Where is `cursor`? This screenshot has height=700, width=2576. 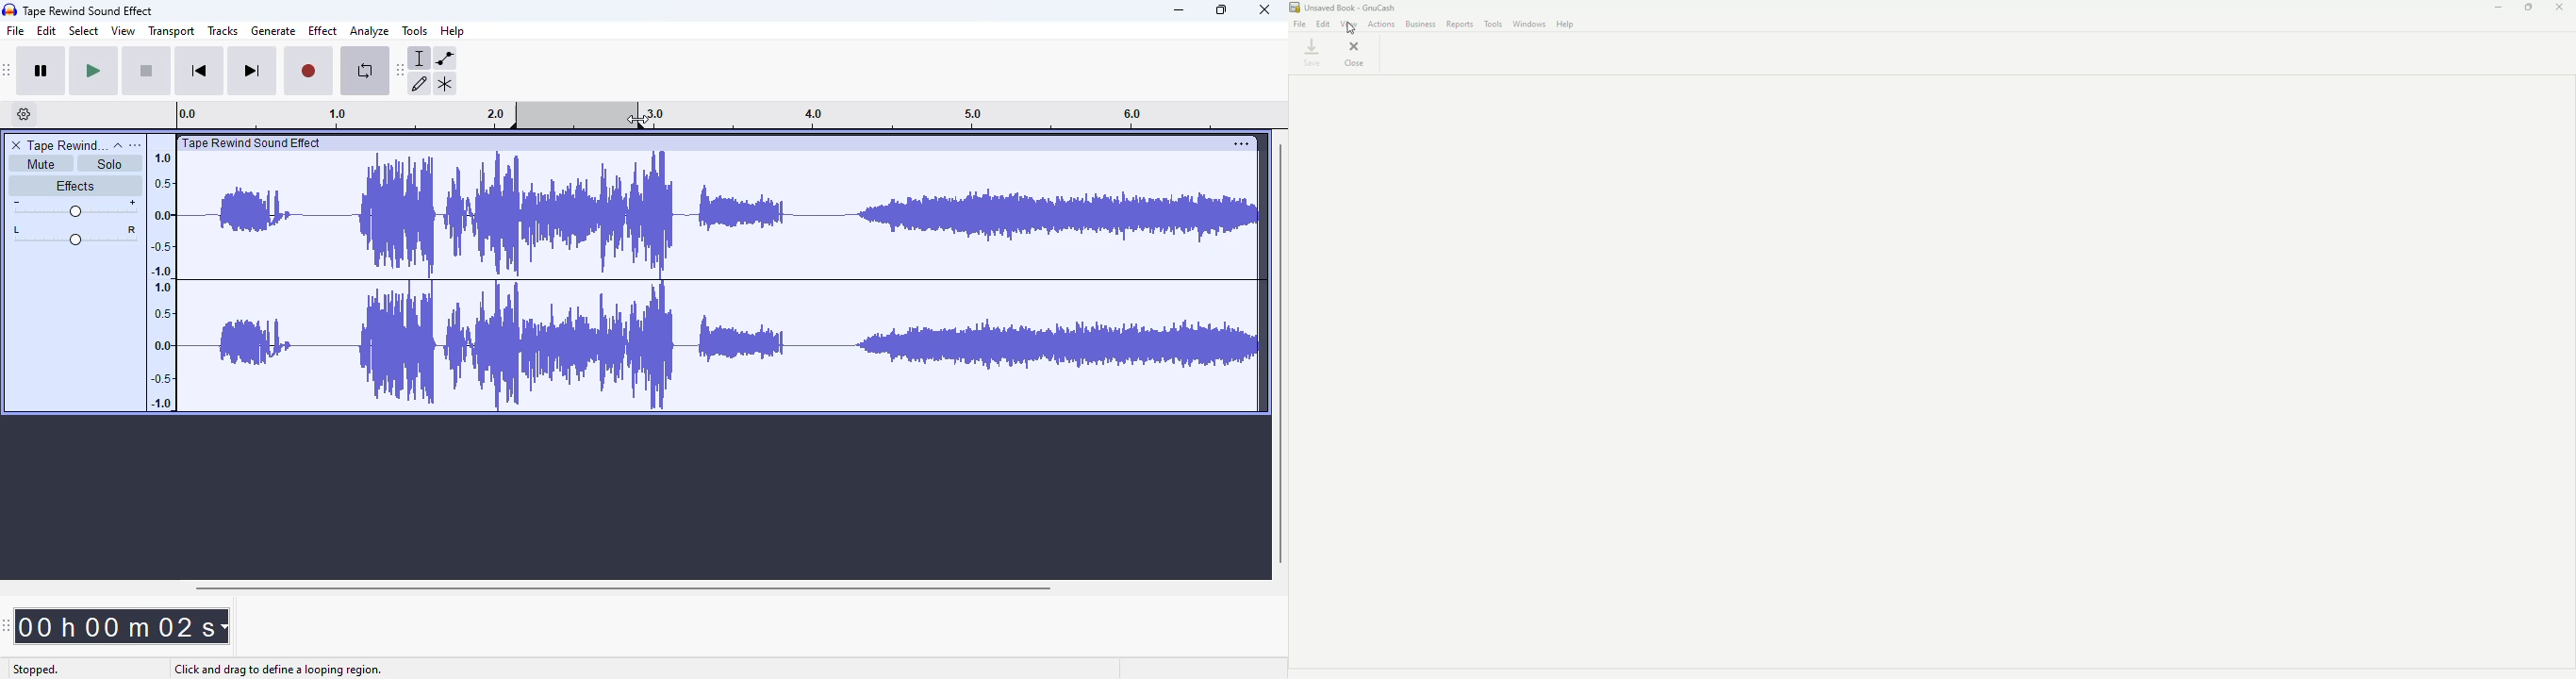 cursor is located at coordinates (1351, 28).